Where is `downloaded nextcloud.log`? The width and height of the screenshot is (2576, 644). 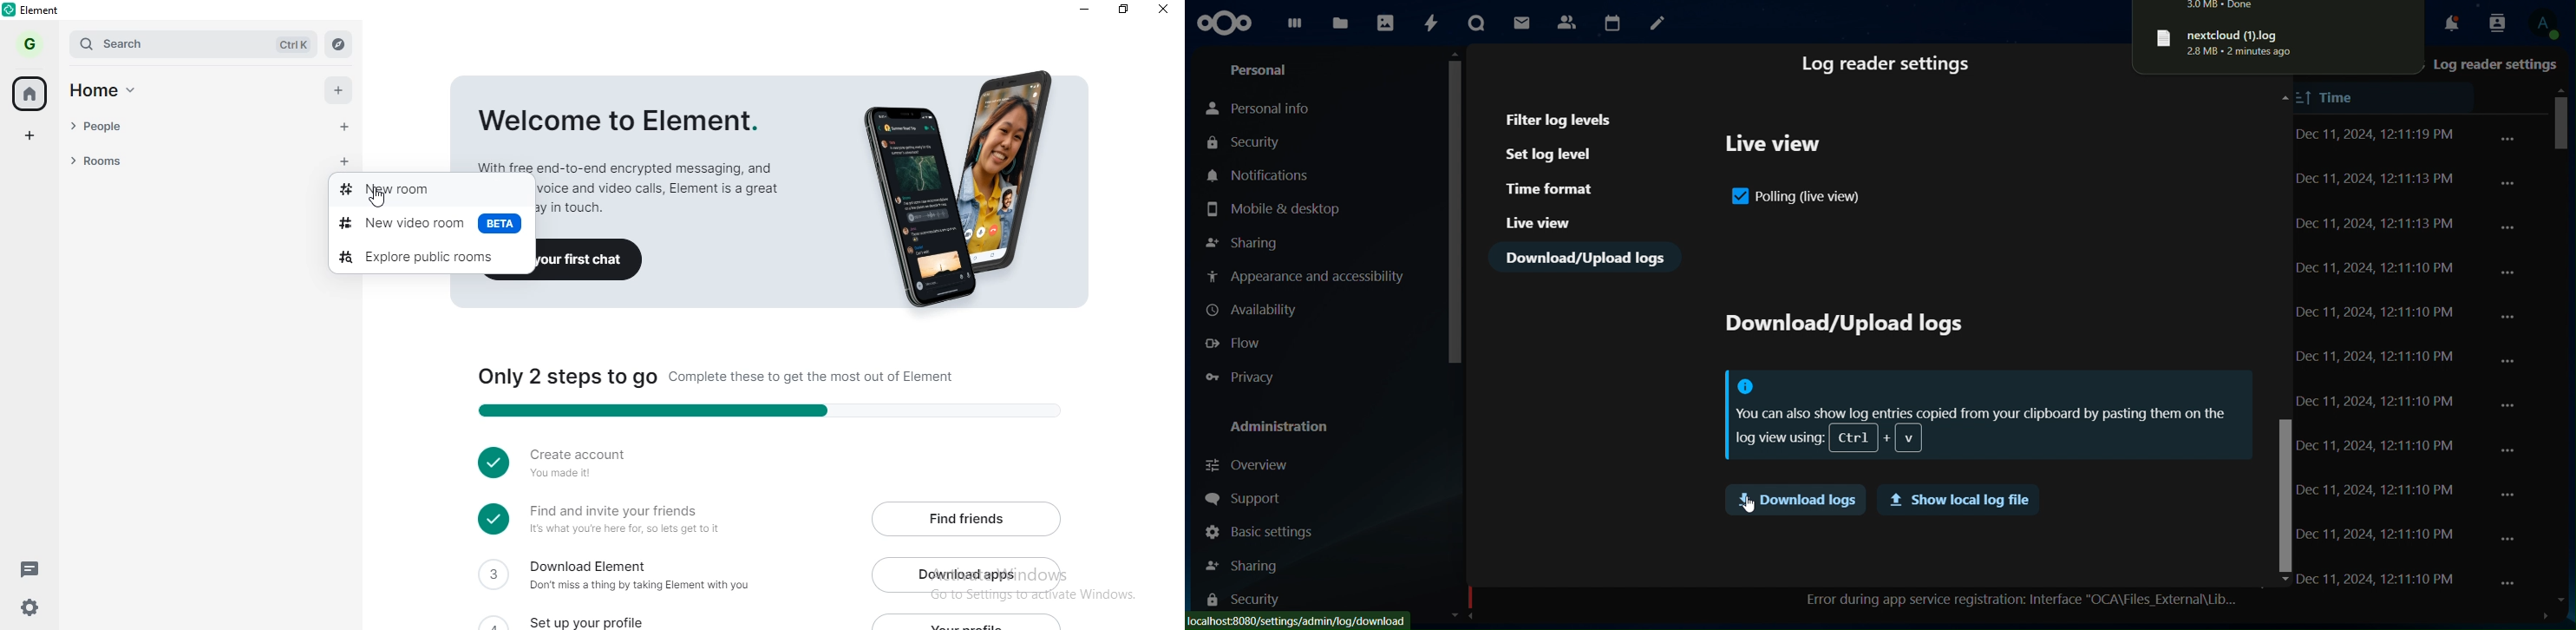
downloaded nextcloud.log is located at coordinates (2277, 41).